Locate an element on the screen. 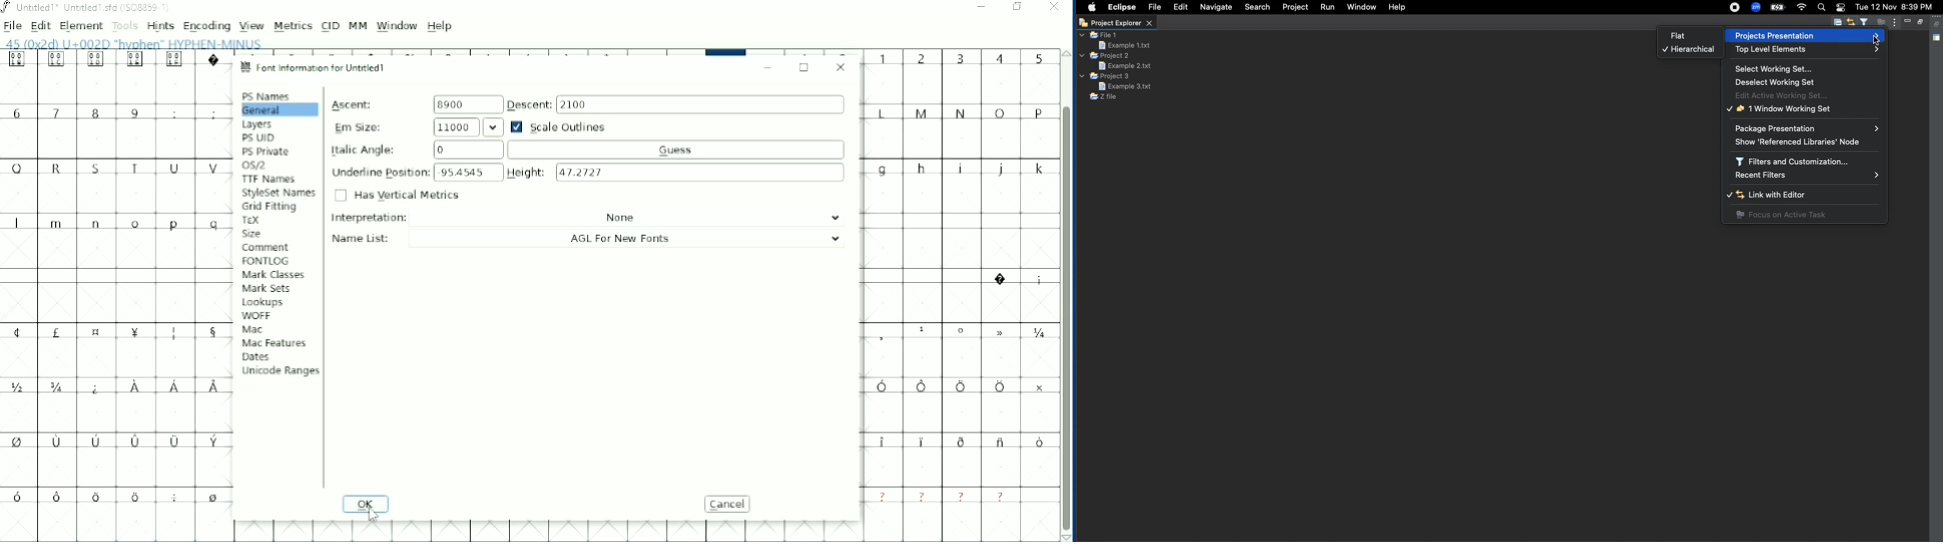 The height and width of the screenshot is (560, 1960). Ascent is located at coordinates (413, 104).